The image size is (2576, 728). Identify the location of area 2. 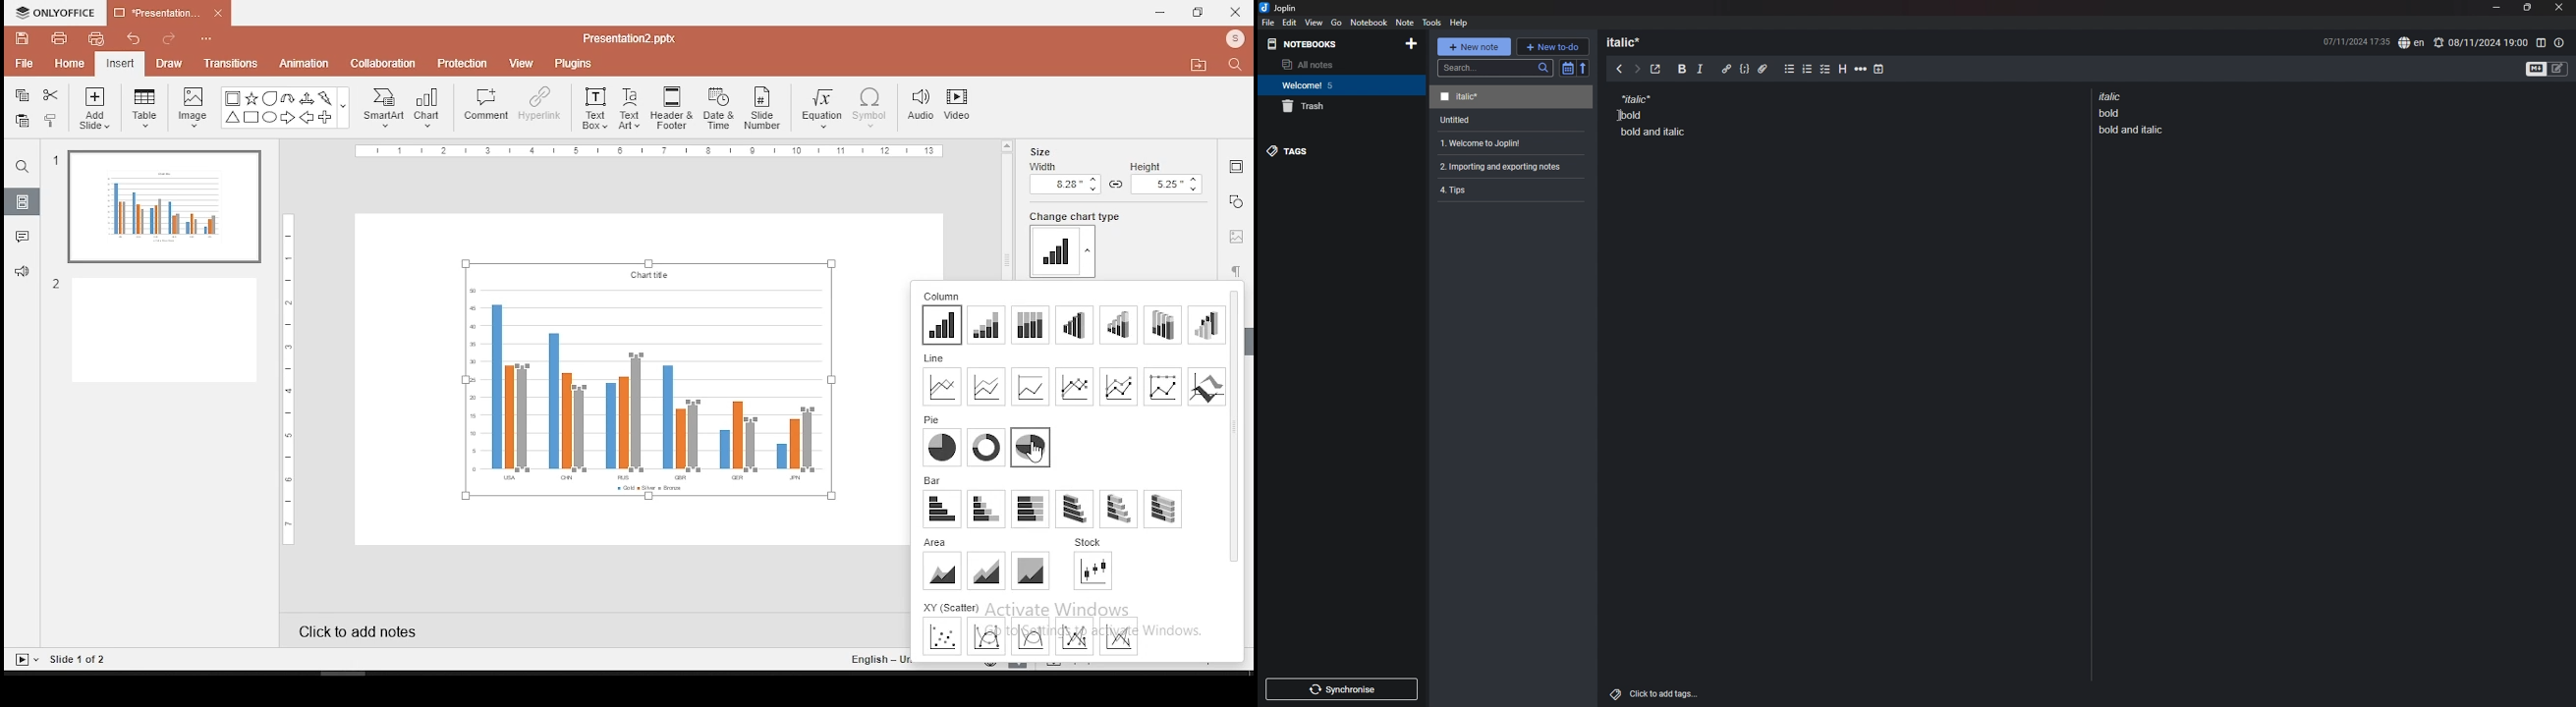
(985, 570).